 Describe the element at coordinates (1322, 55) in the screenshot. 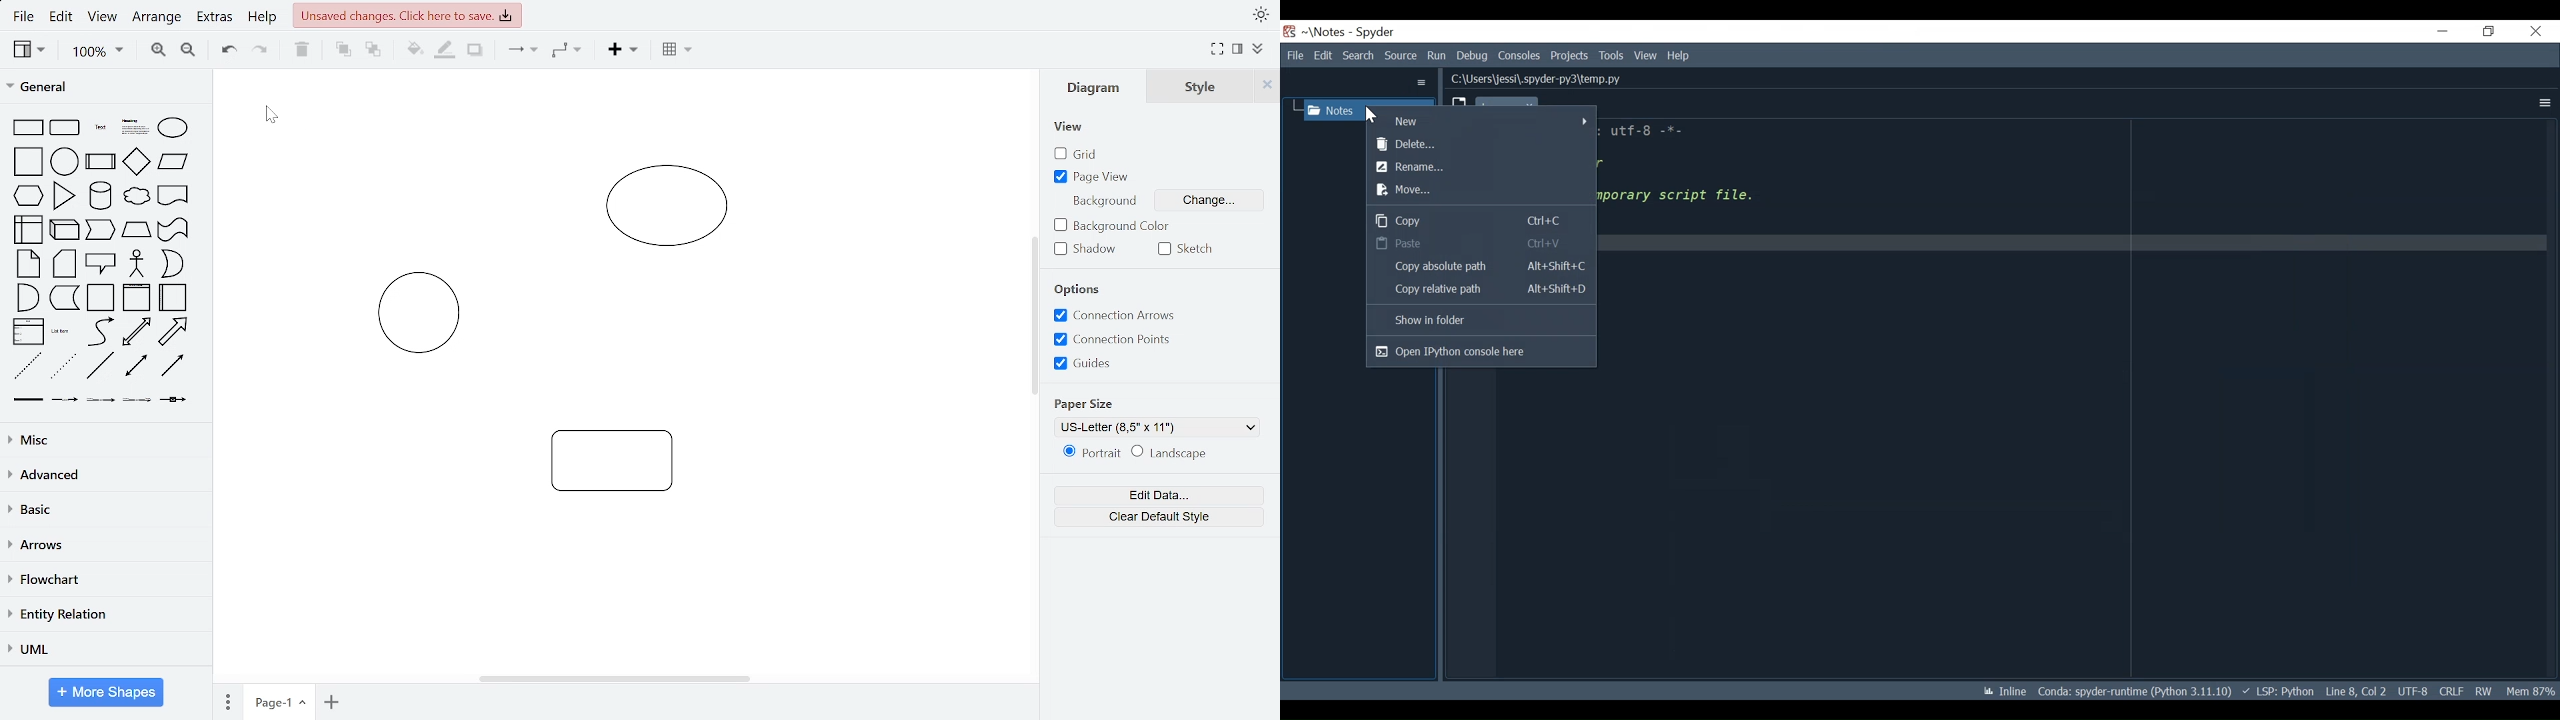

I see `Edit` at that location.